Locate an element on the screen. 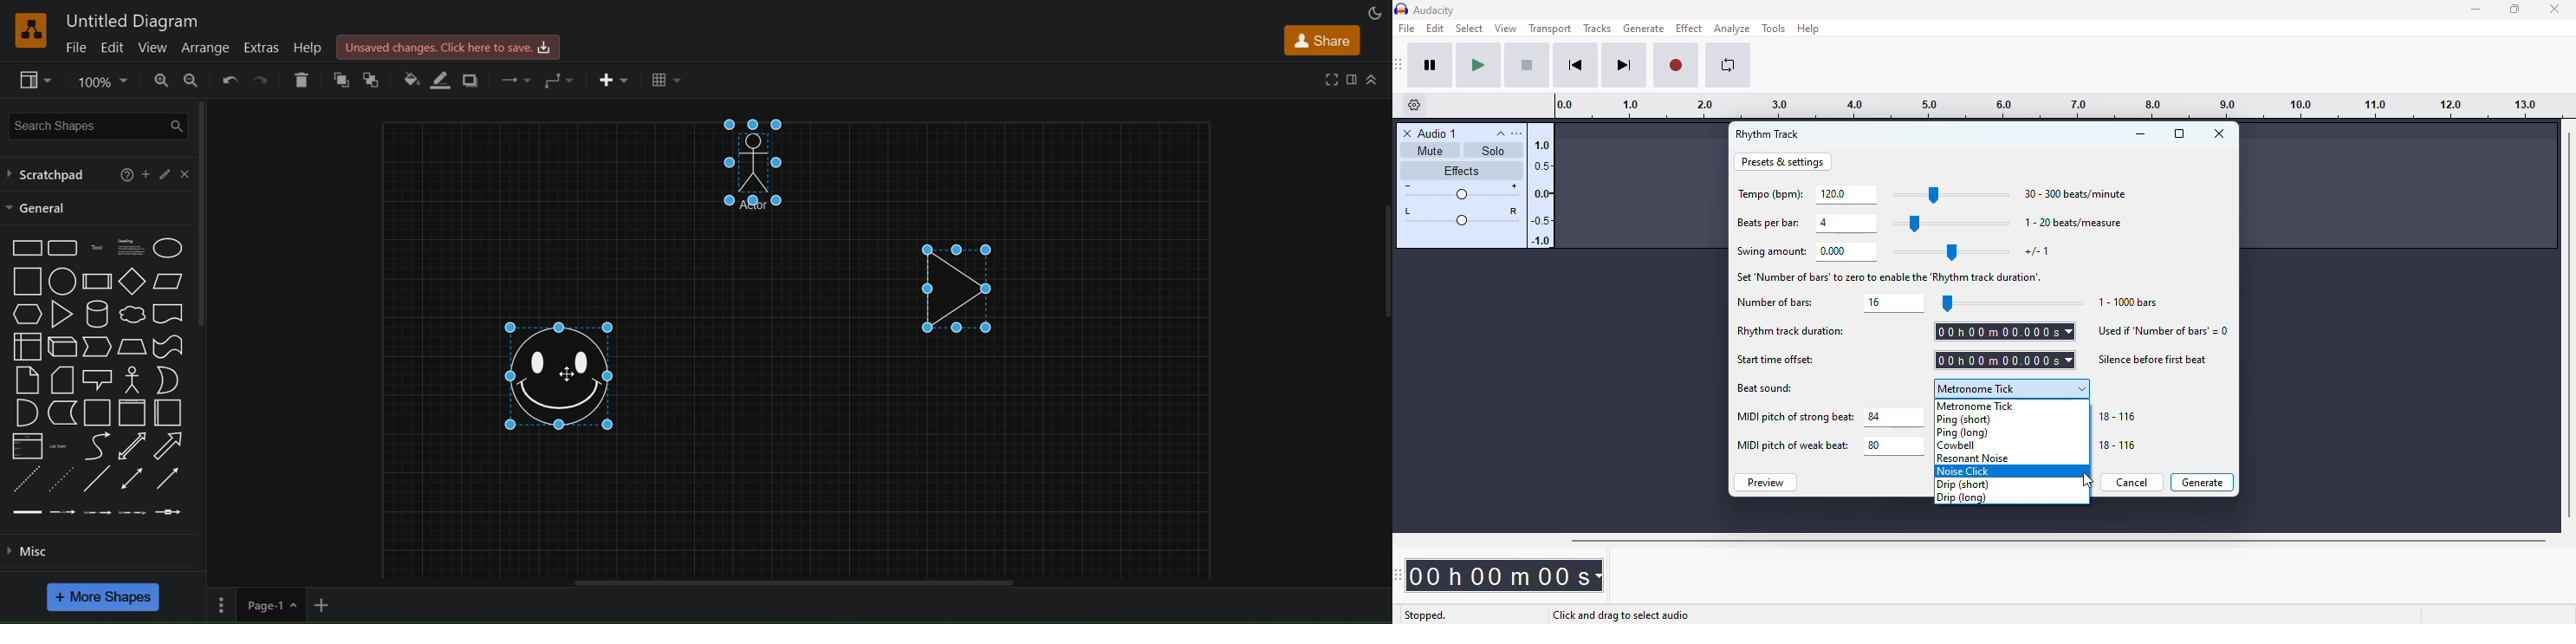 This screenshot has width=2576, height=644. and is located at coordinates (25, 413).